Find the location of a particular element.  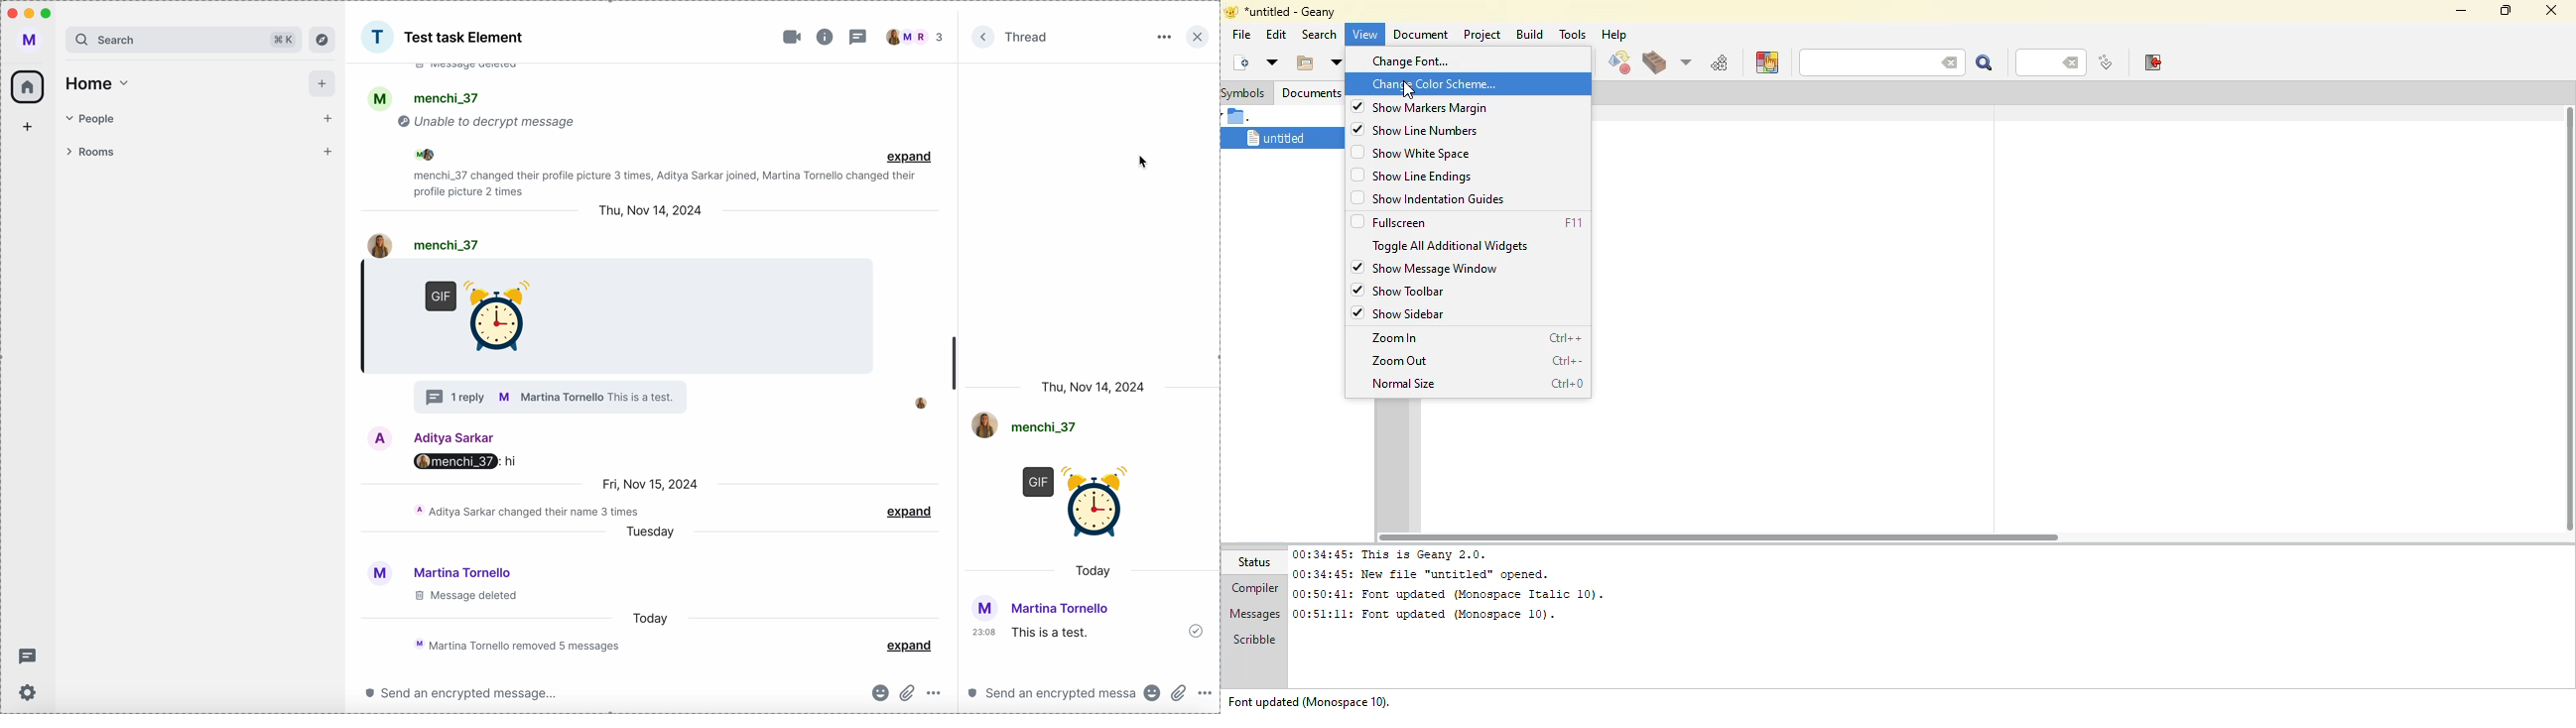

user is located at coordinates (438, 571).